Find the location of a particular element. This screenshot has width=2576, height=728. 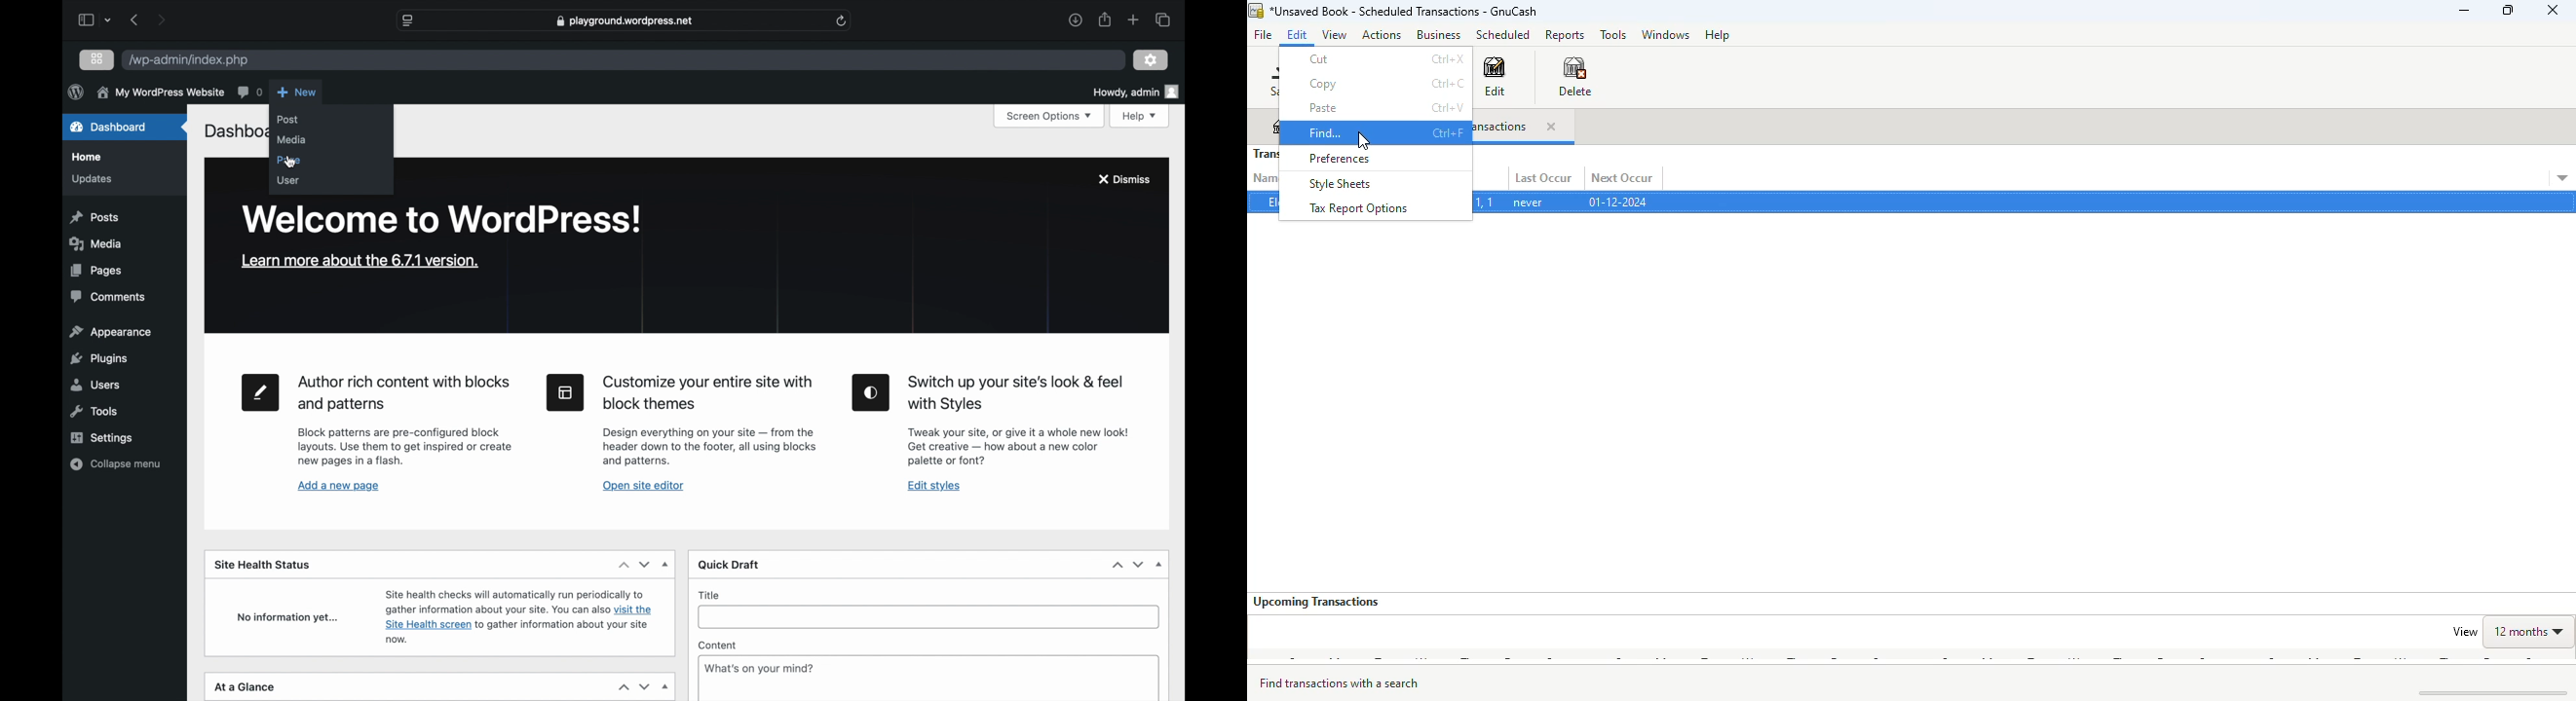

style sheets is located at coordinates (1339, 184).